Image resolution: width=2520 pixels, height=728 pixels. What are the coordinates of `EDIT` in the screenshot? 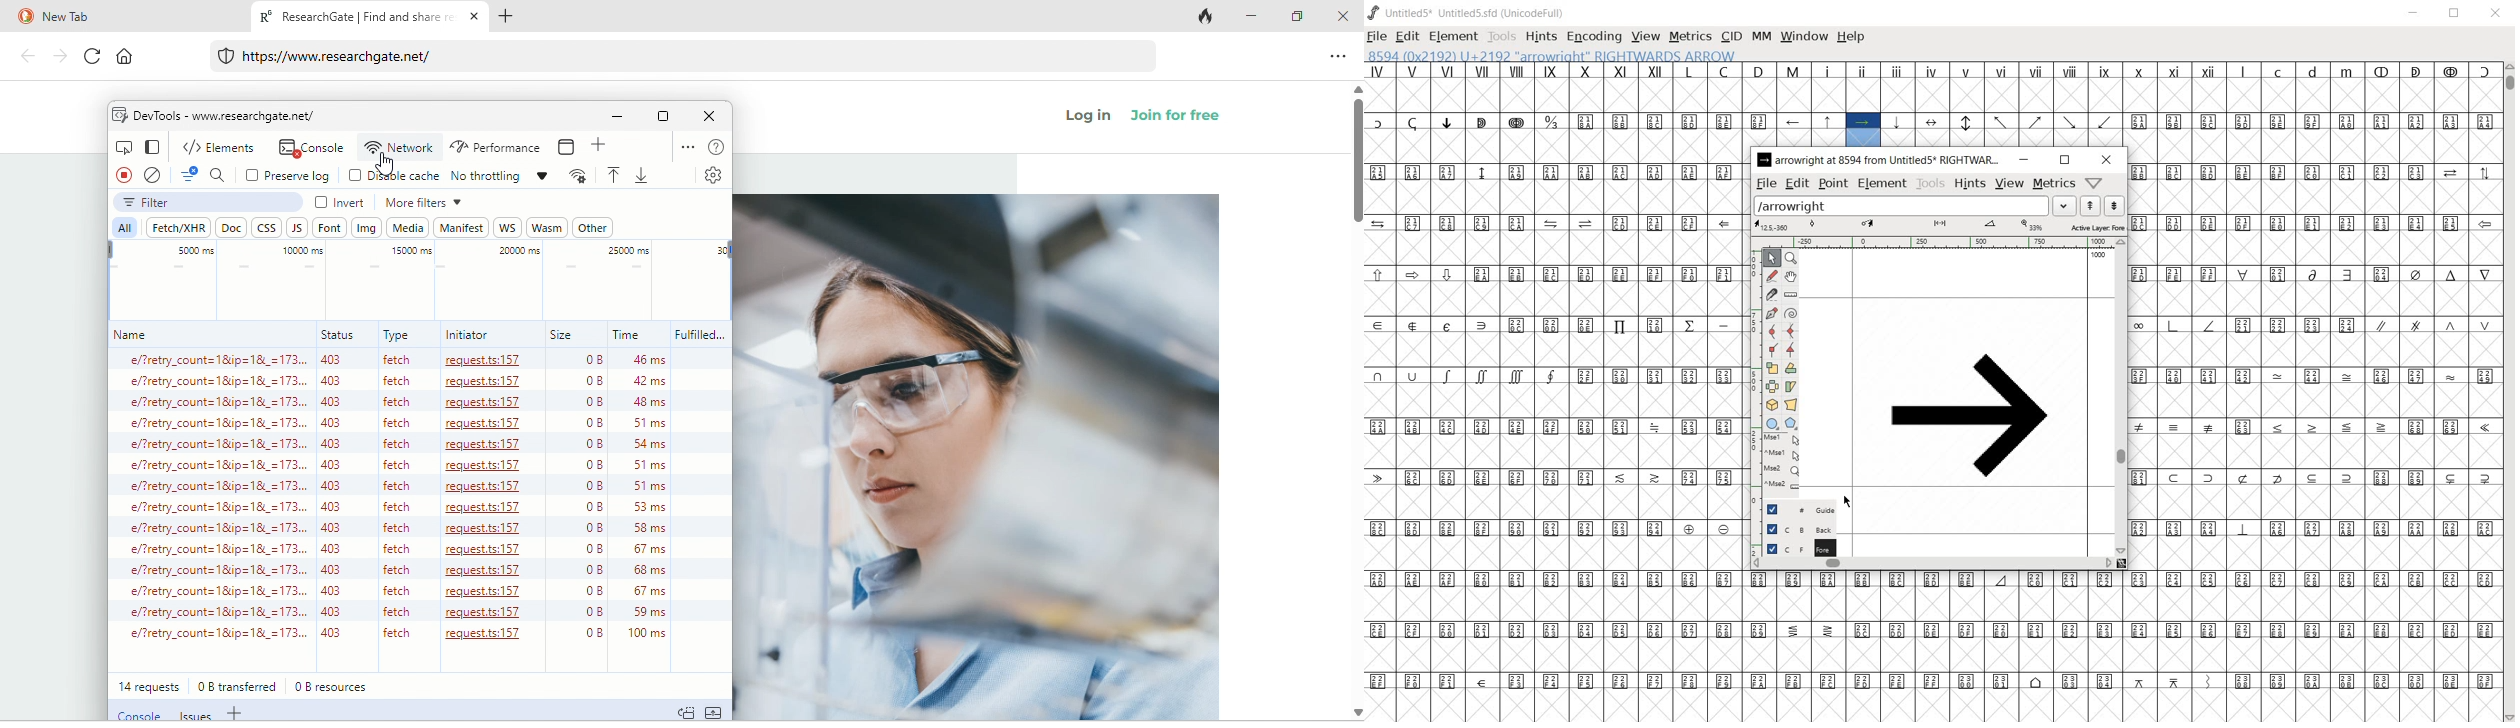 It's located at (1407, 37).